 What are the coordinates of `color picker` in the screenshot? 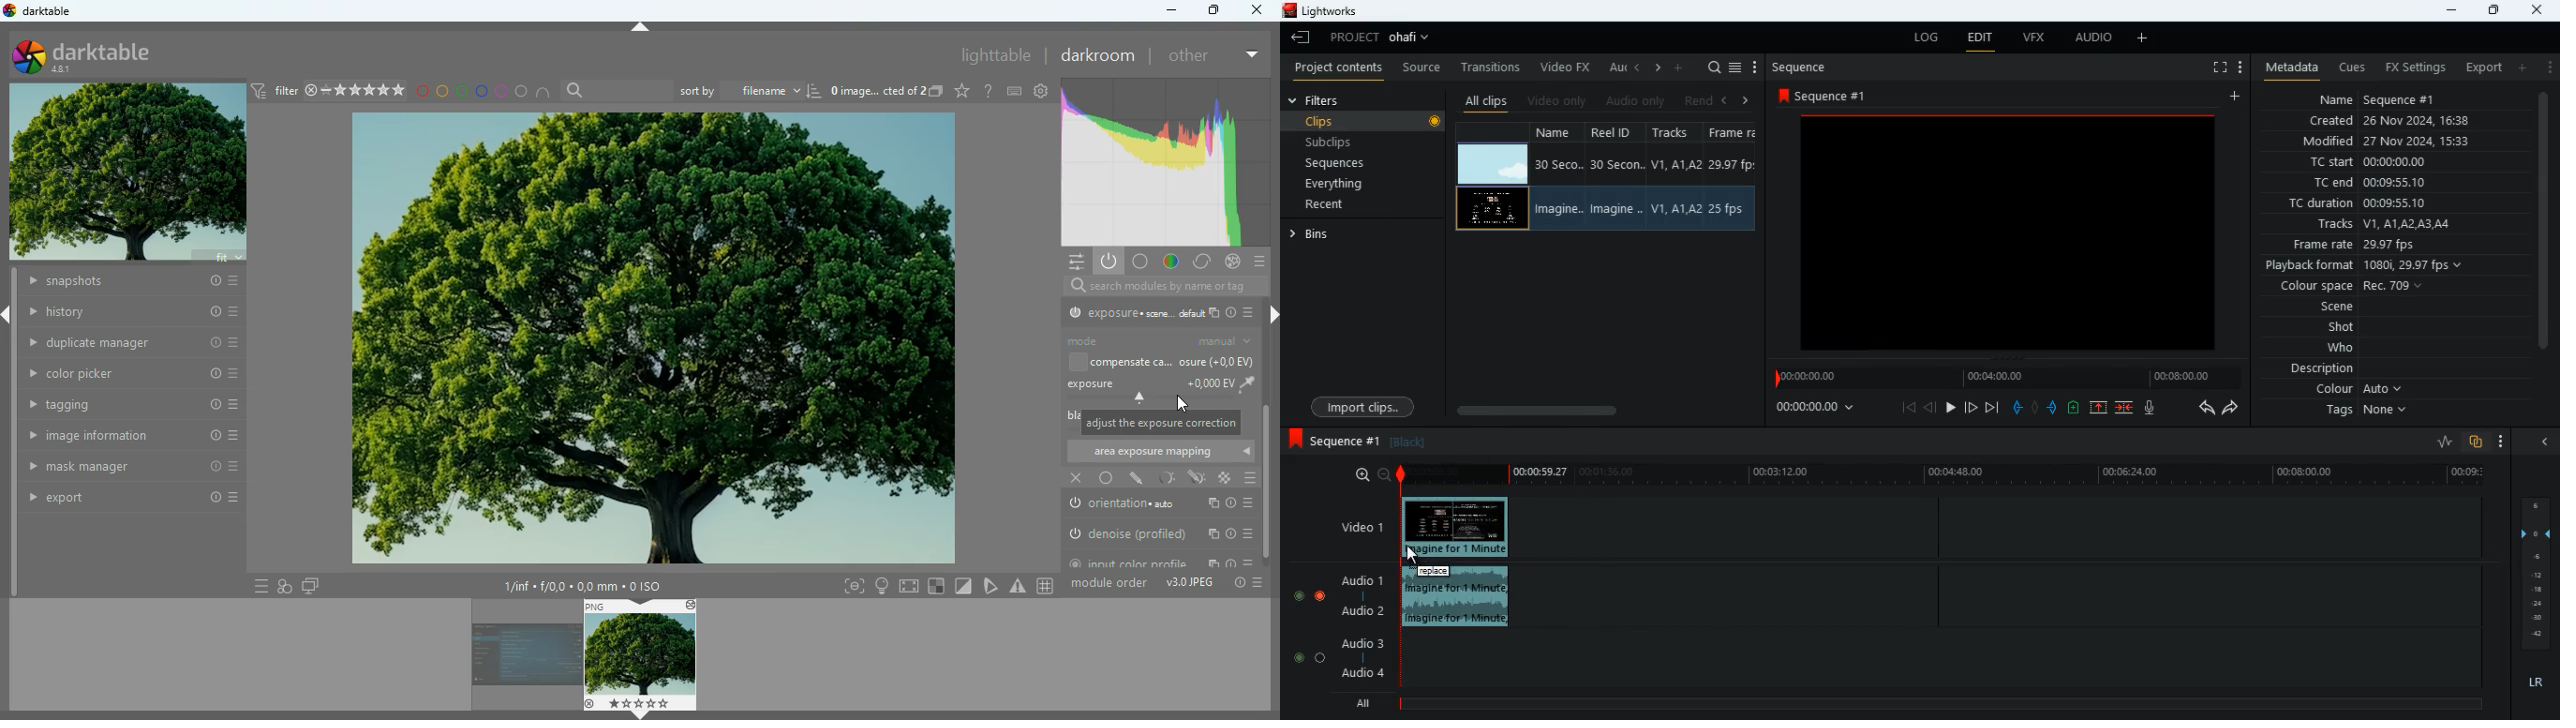 It's located at (126, 376).